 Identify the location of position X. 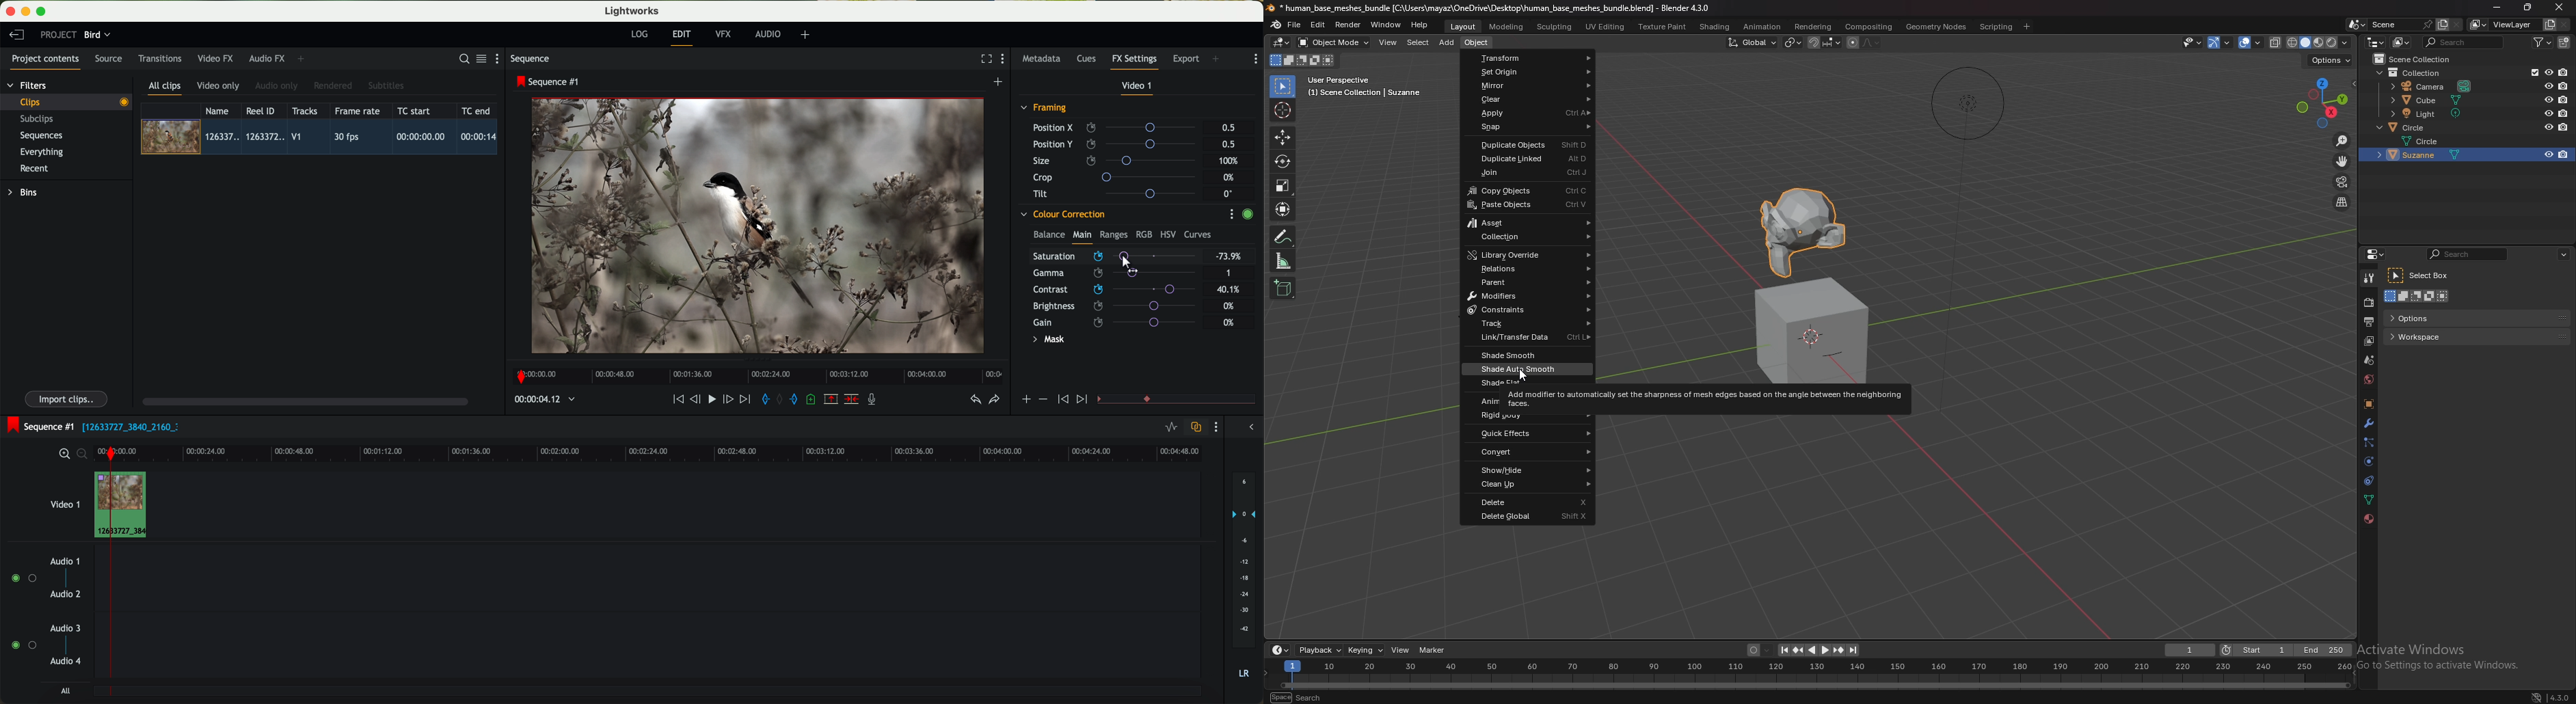
(1118, 127).